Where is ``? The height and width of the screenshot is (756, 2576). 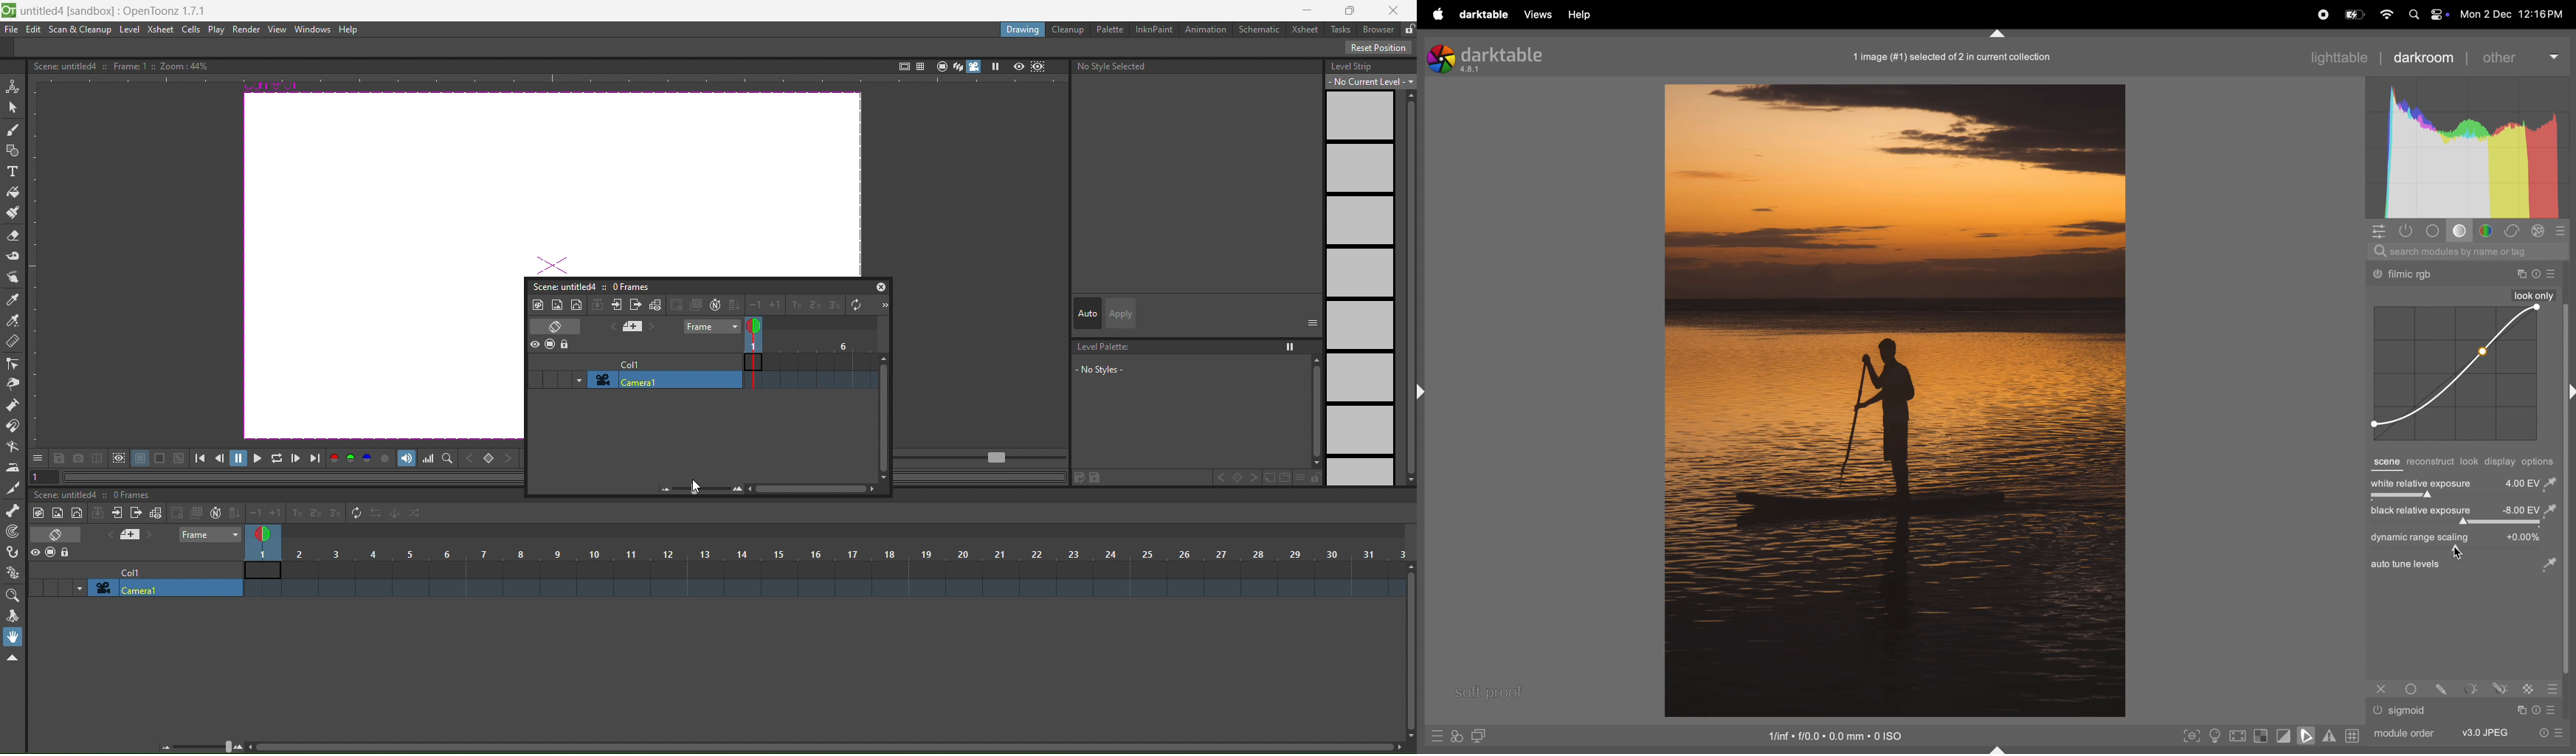
 is located at coordinates (677, 305).